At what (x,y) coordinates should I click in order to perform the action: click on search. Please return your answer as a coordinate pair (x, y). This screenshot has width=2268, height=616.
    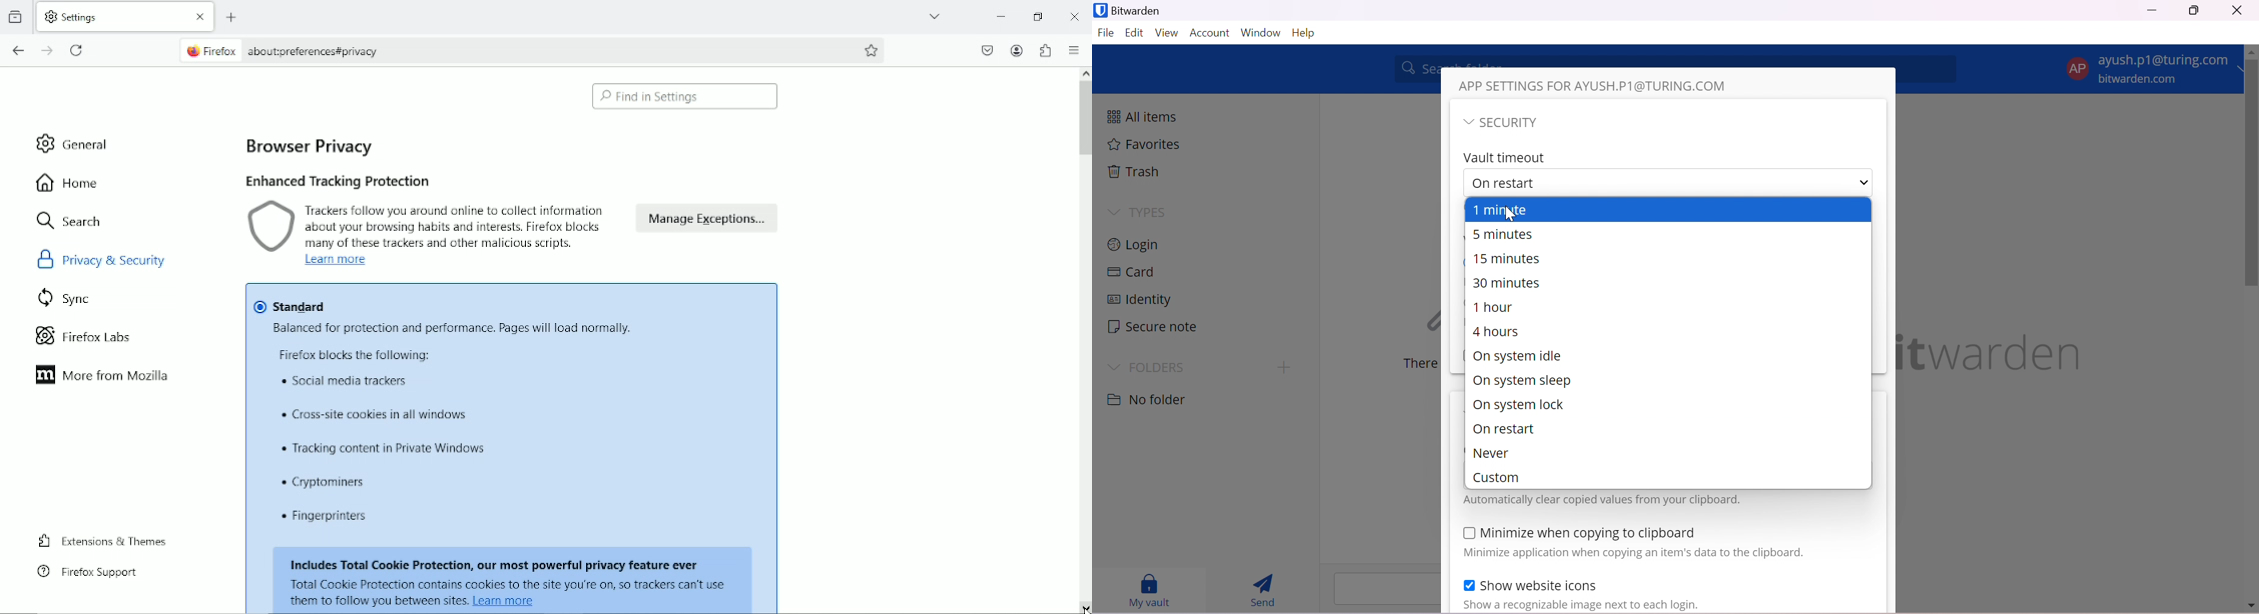
    Looking at the image, I should click on (70, 220).